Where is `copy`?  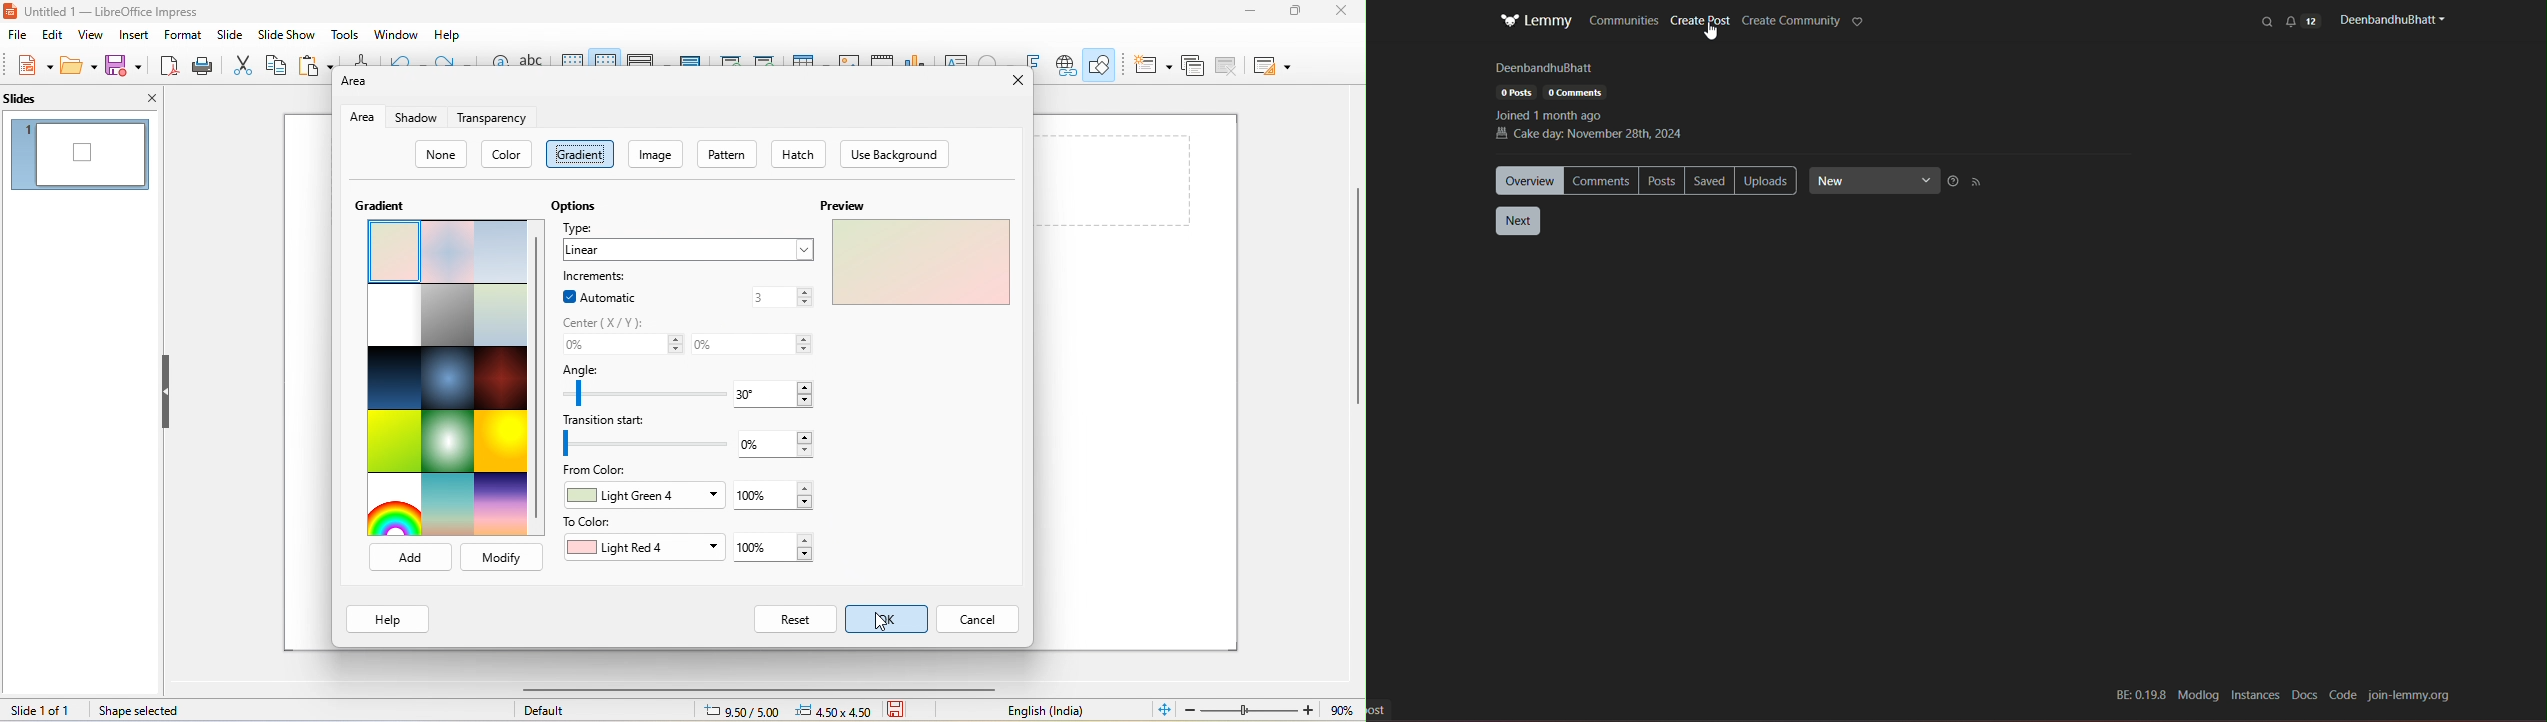 copy is located at coordinates (277, 63).